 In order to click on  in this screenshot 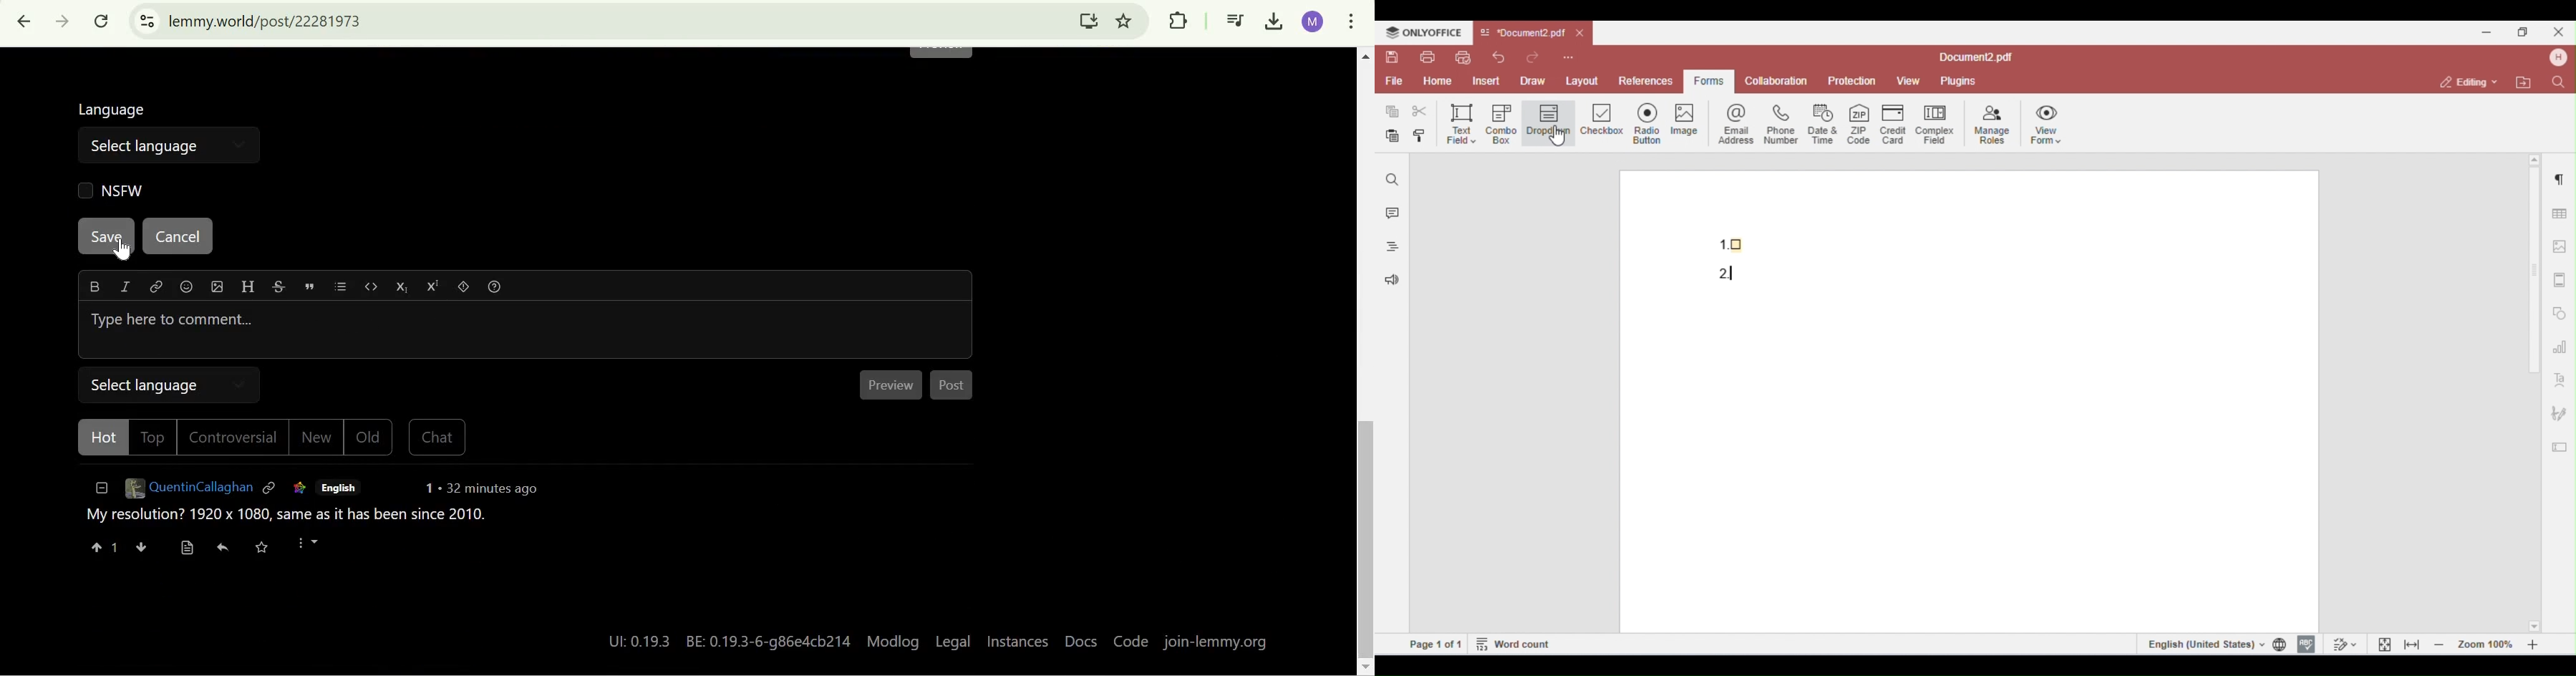, I will do `click(435, 289)`.